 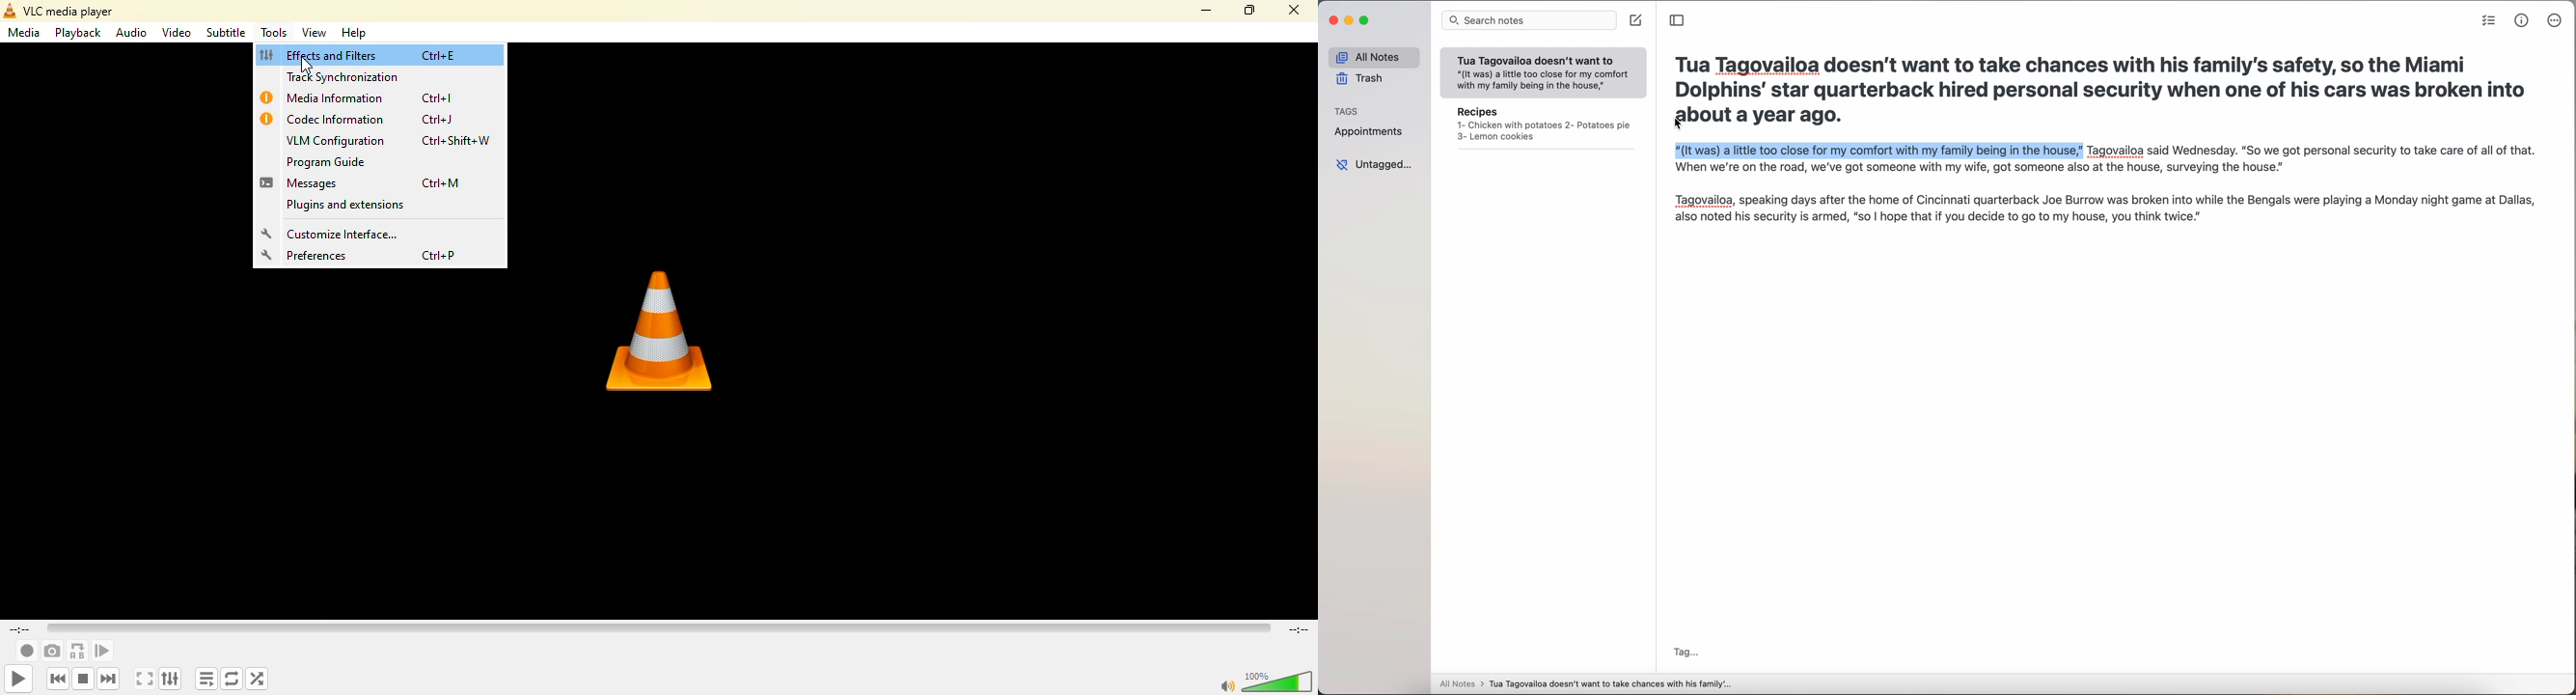 What do you see at coordinates (1543, 127) in the screenshot?
I see `Recipes note` at bounding box center [1543, 127].